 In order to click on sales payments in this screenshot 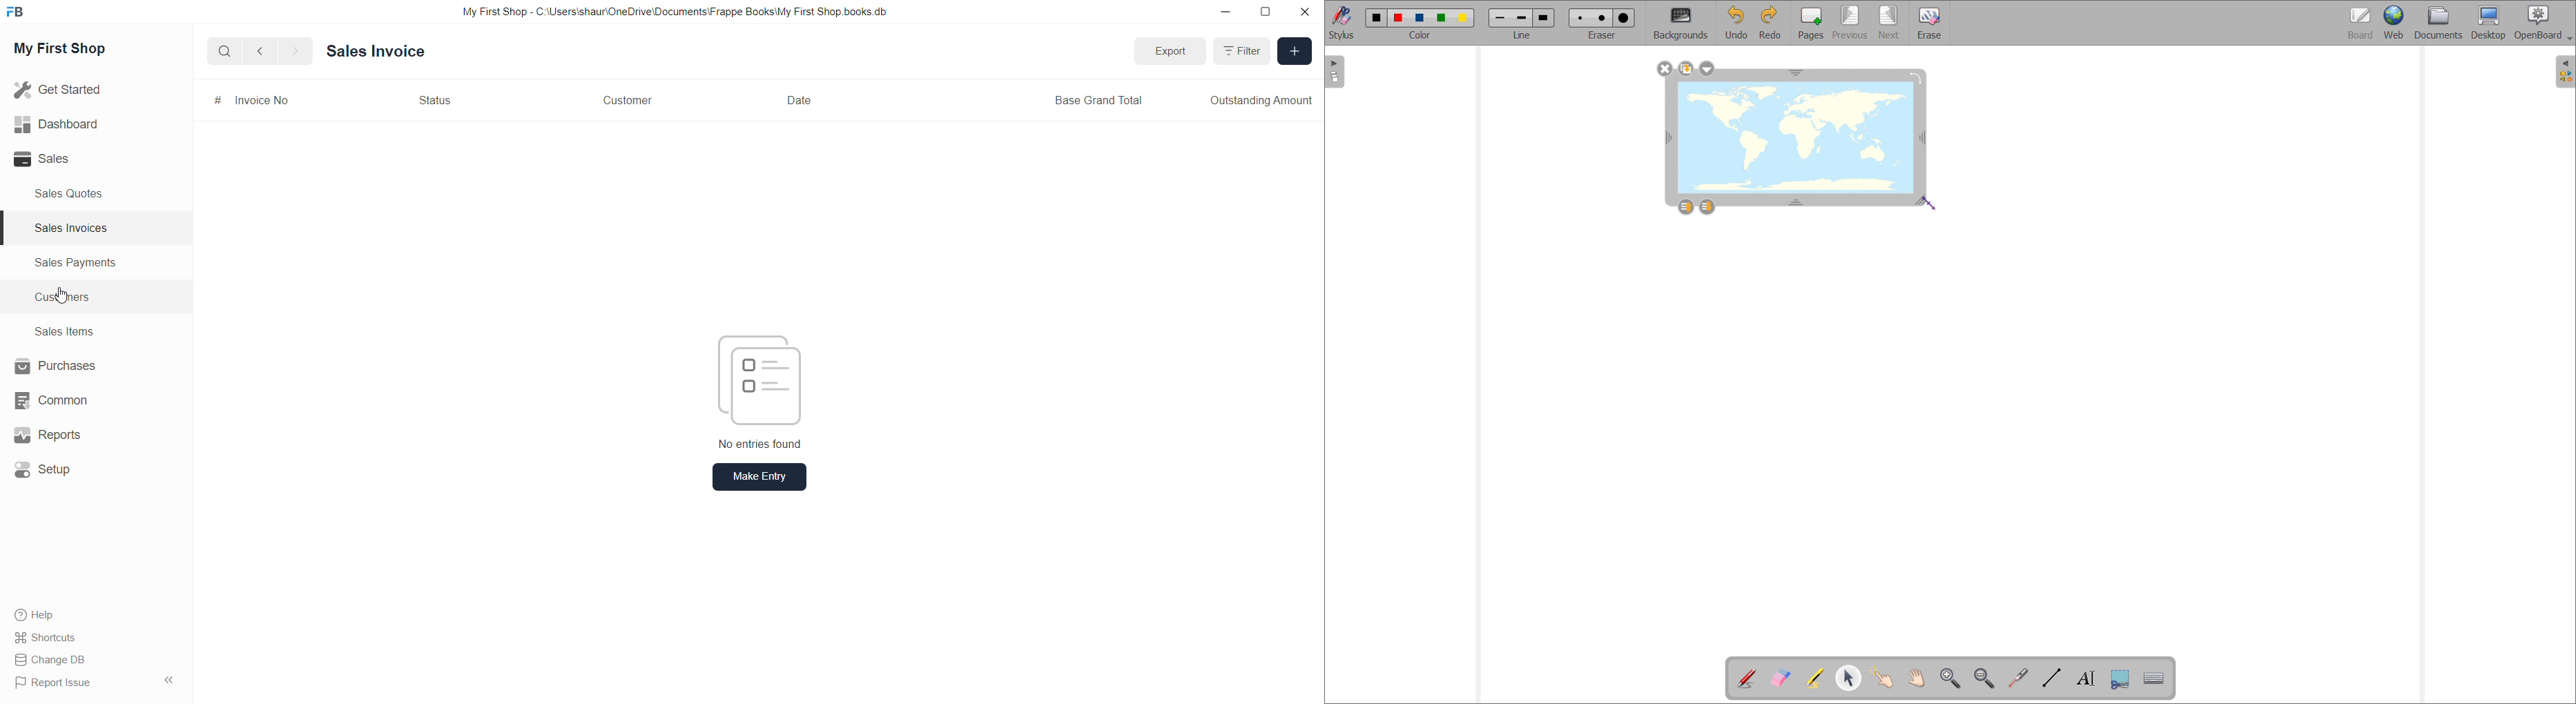, I will do `click(82, 265)`.